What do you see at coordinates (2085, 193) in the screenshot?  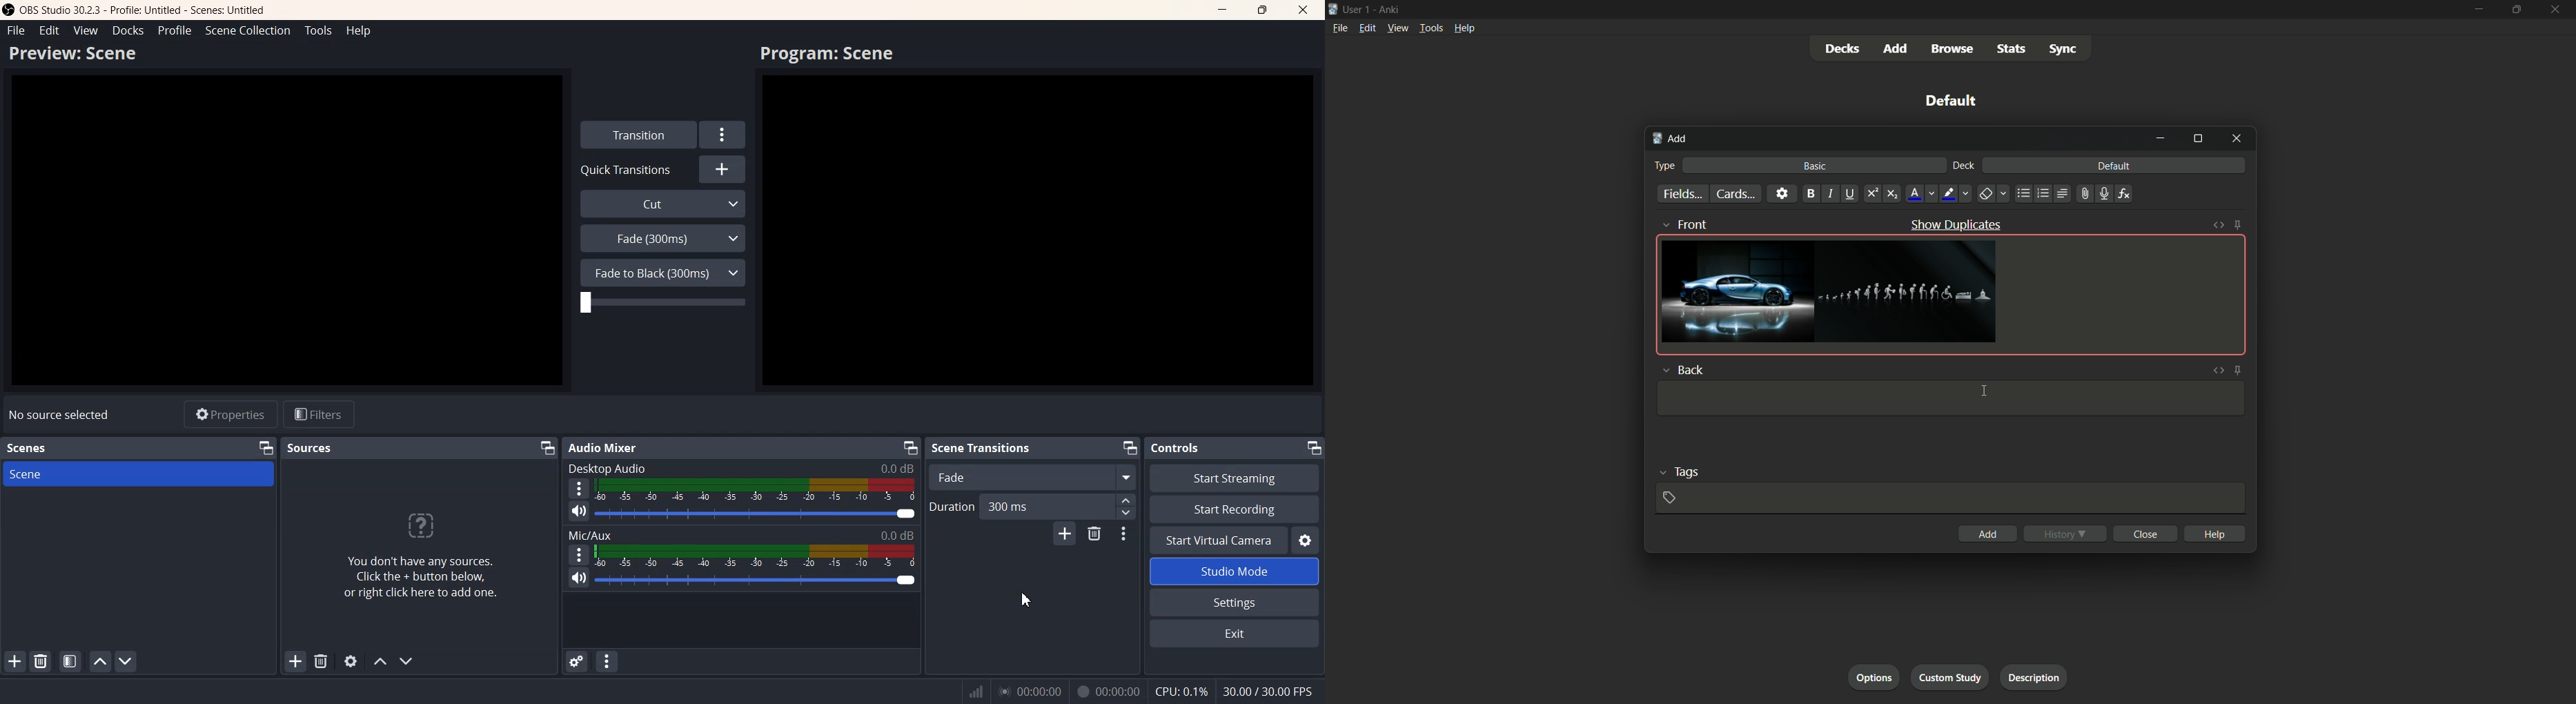 I see `attachment` at bounding box center [2085, 193].